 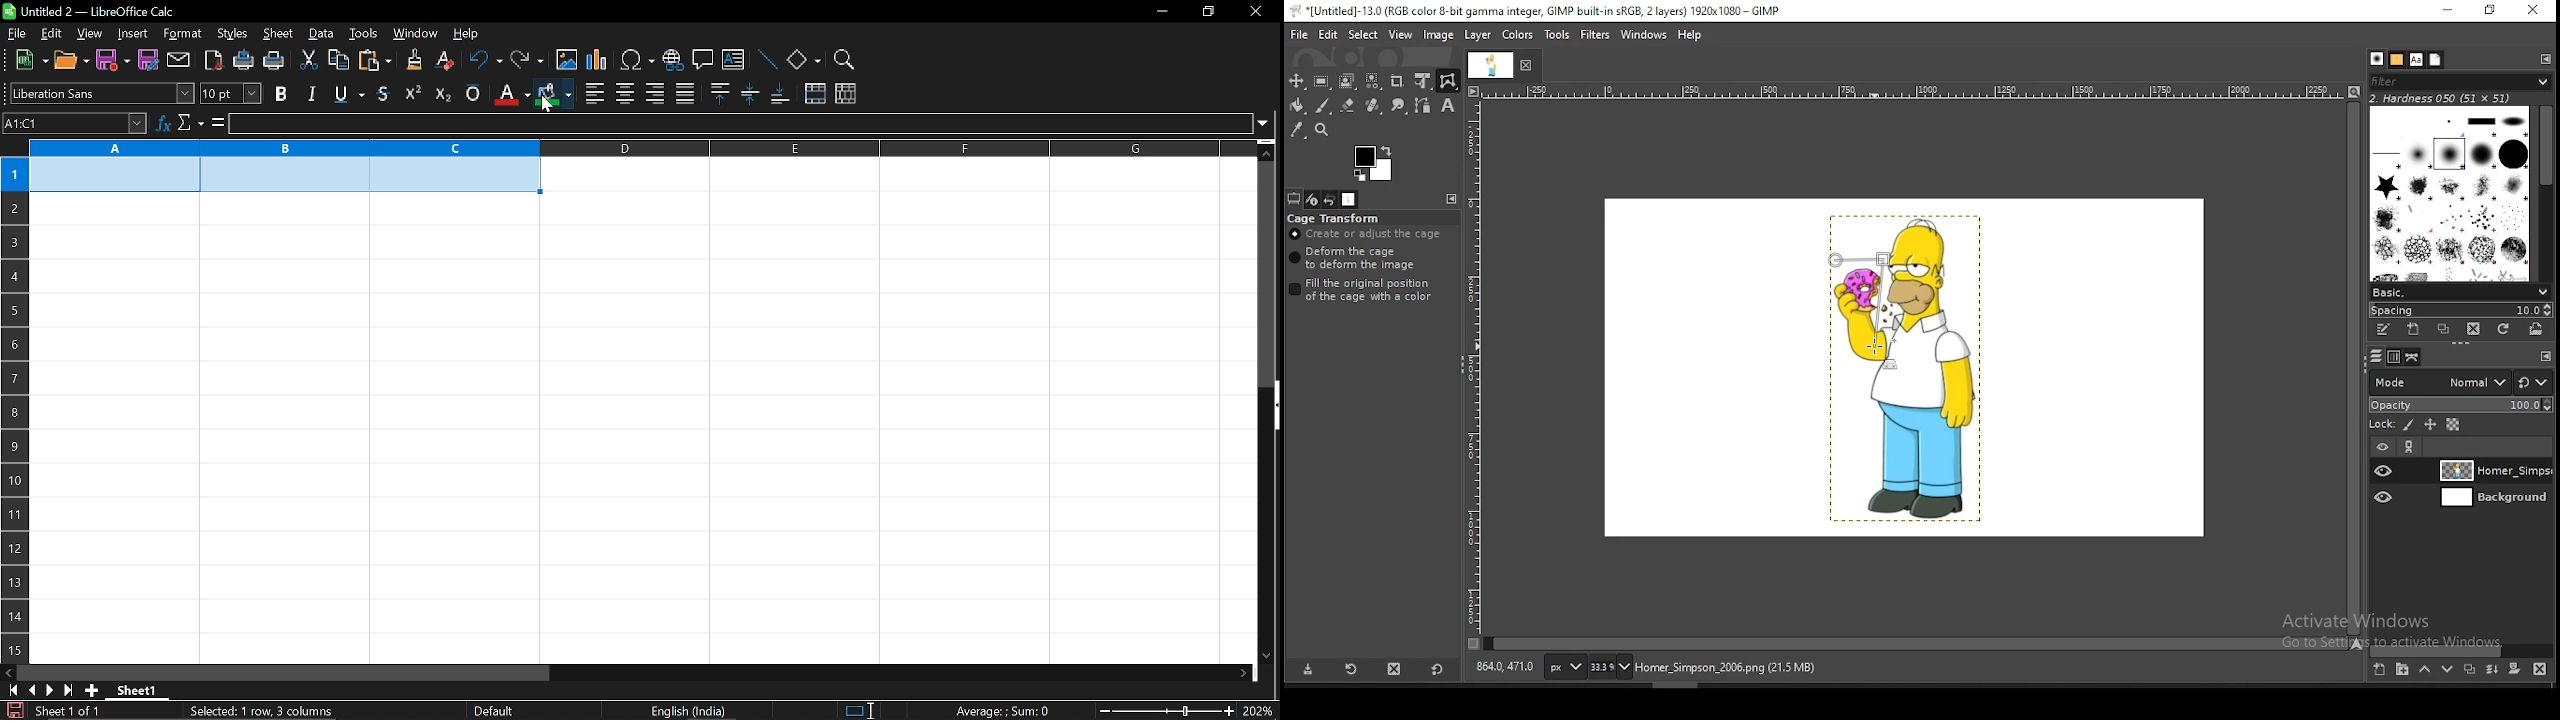 I want to click on Sheet 1 of 1, so click(x=68, y=711).